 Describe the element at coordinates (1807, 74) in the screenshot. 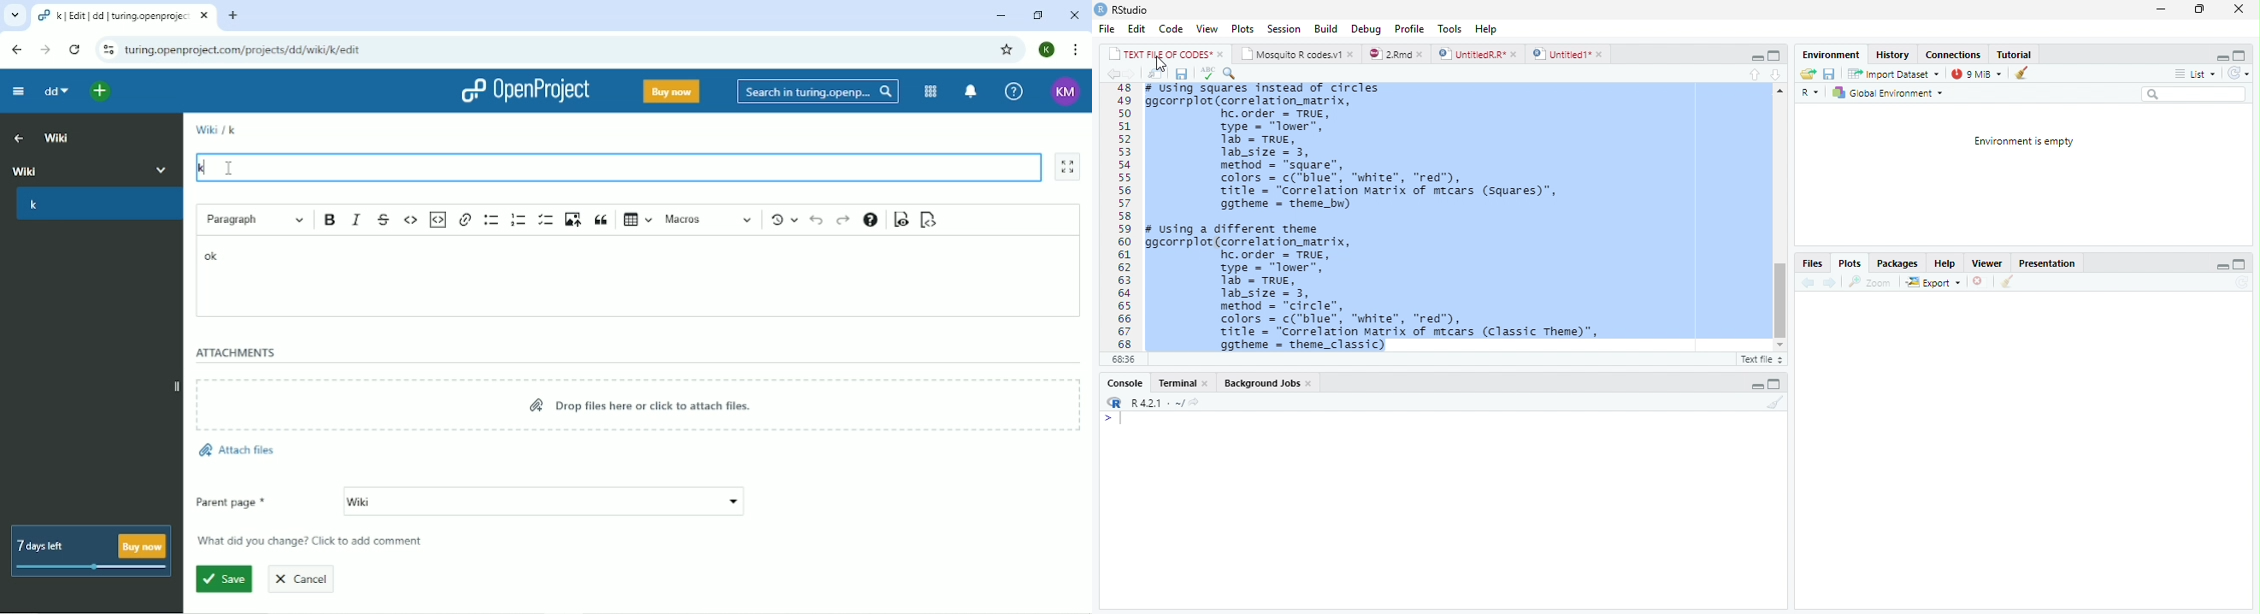

I see `load workspace` at that location.